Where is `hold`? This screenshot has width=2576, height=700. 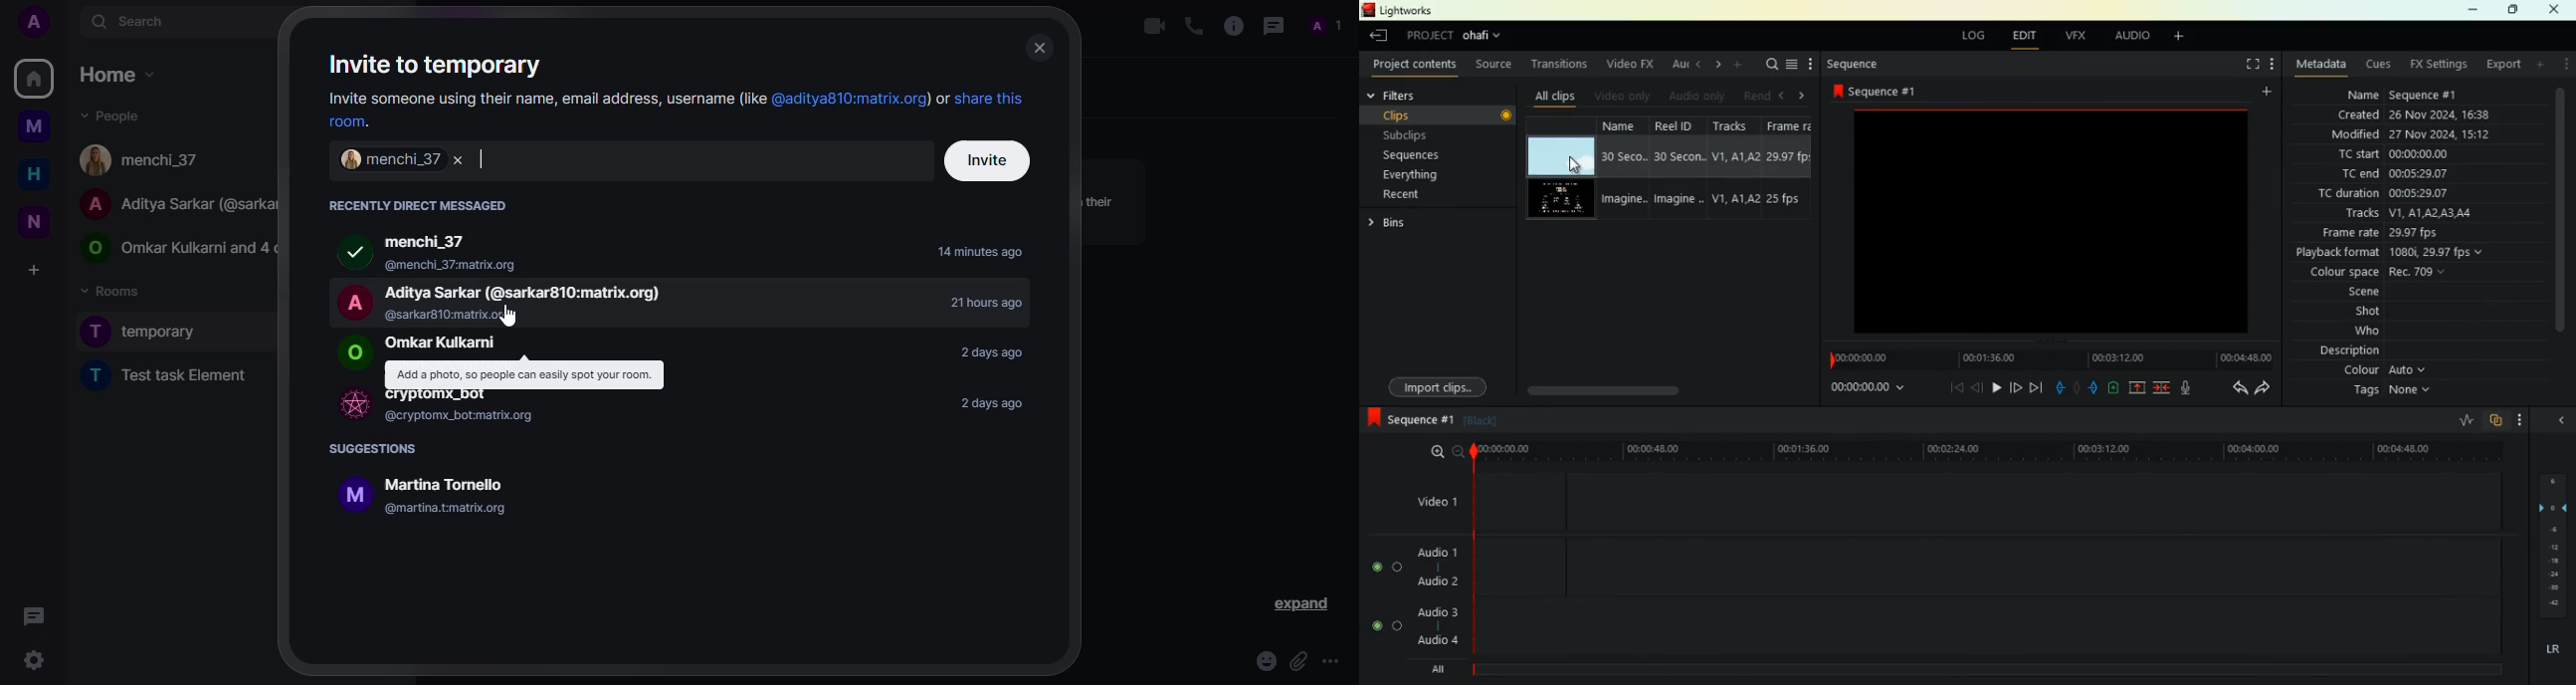 hold is located at coordinates (2075, 388).